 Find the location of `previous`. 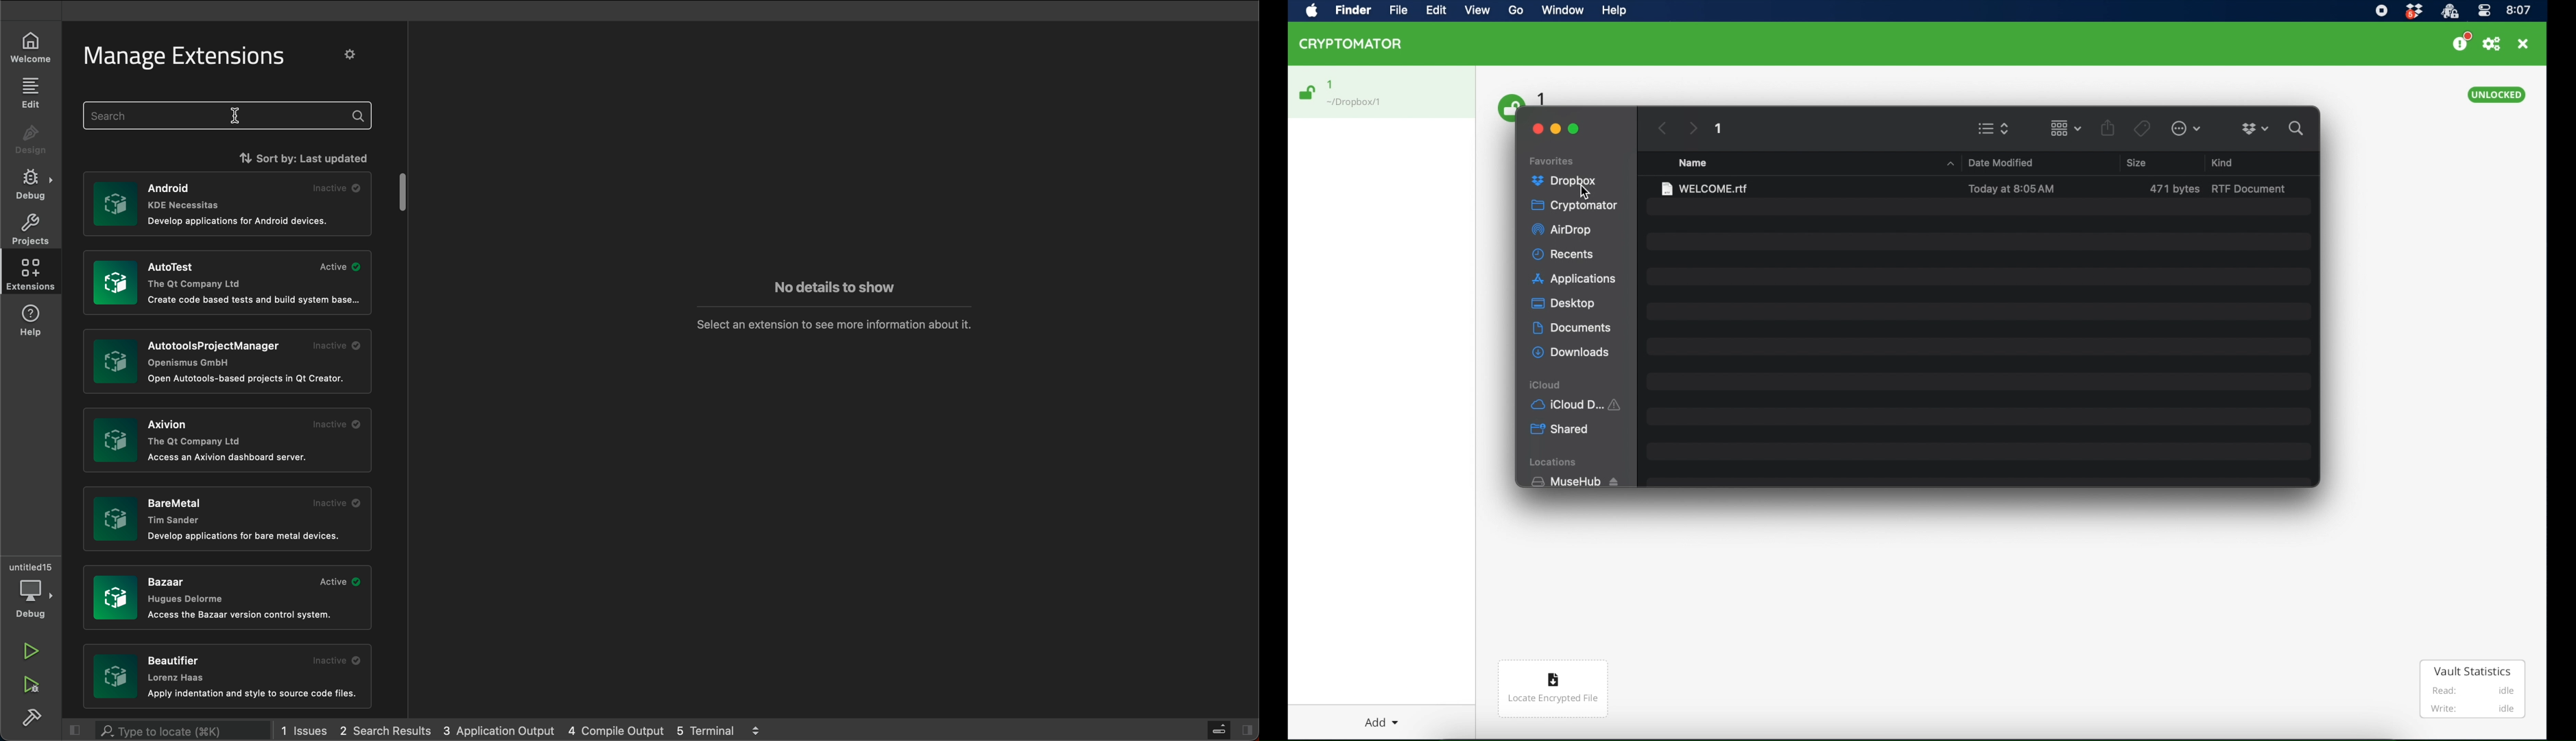

previous is located at coordinates (1662, 128).